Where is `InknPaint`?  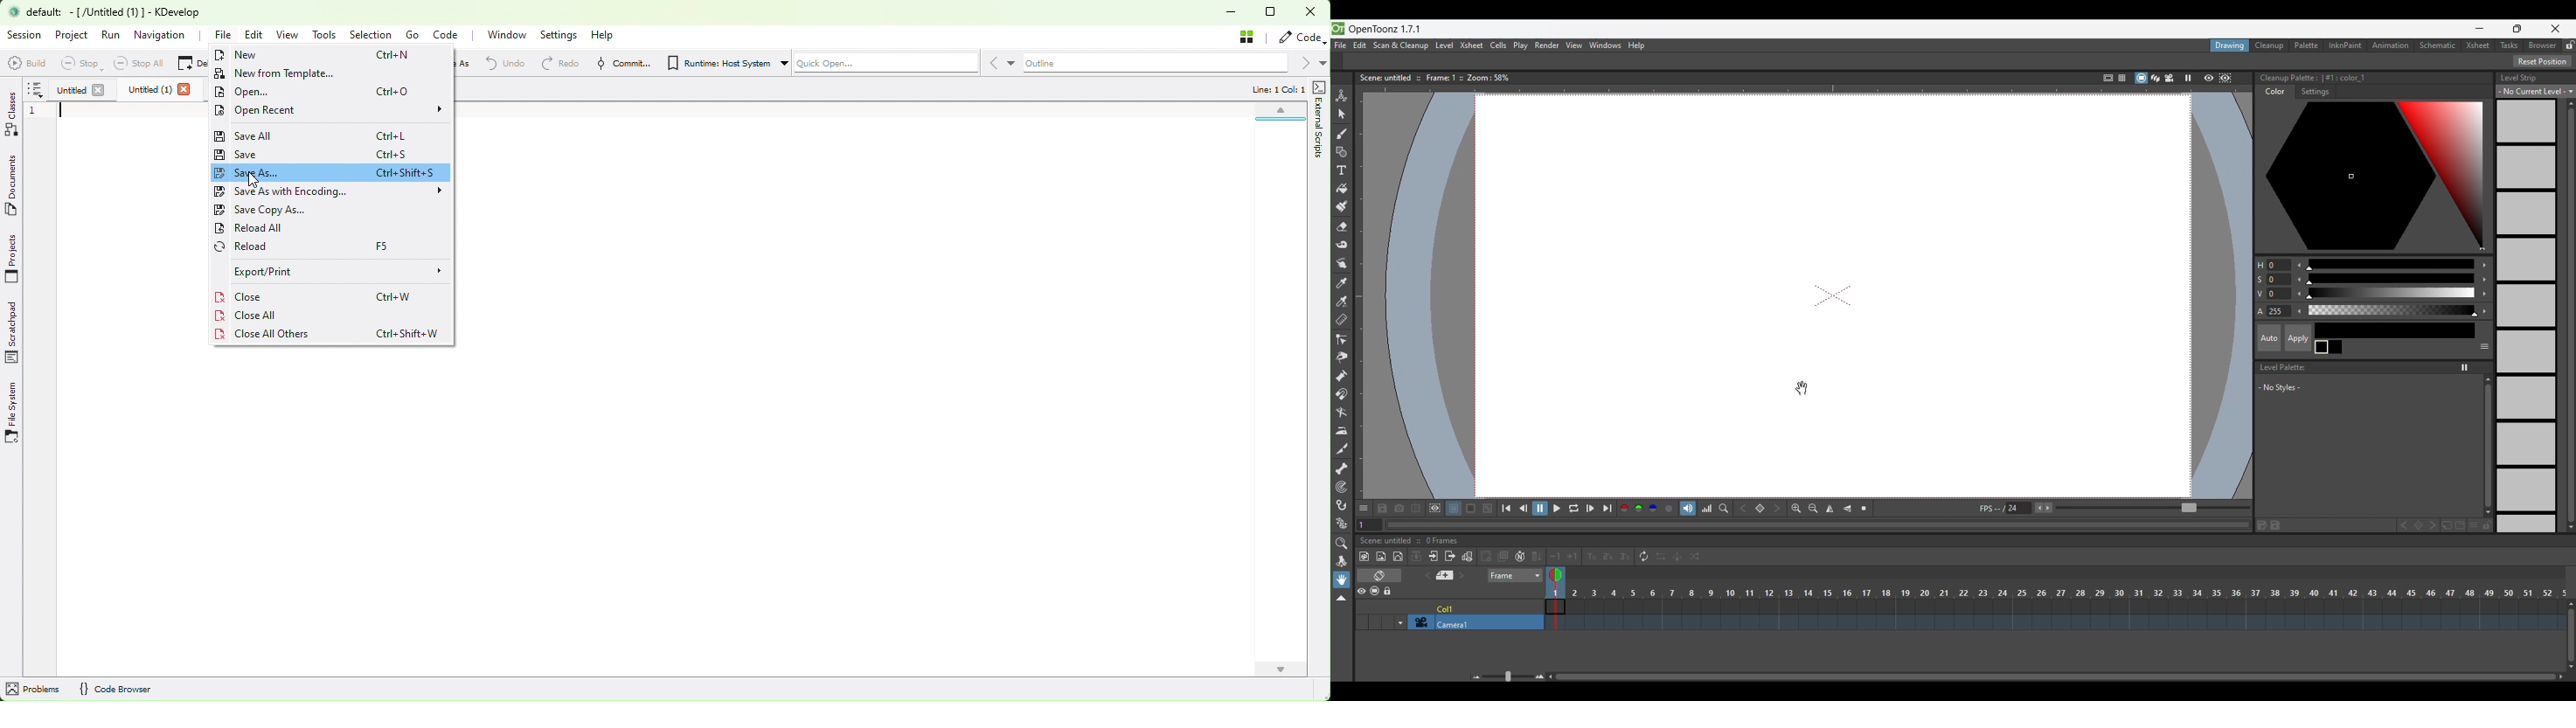 InknPaint is located at coordinates (2345, 45).